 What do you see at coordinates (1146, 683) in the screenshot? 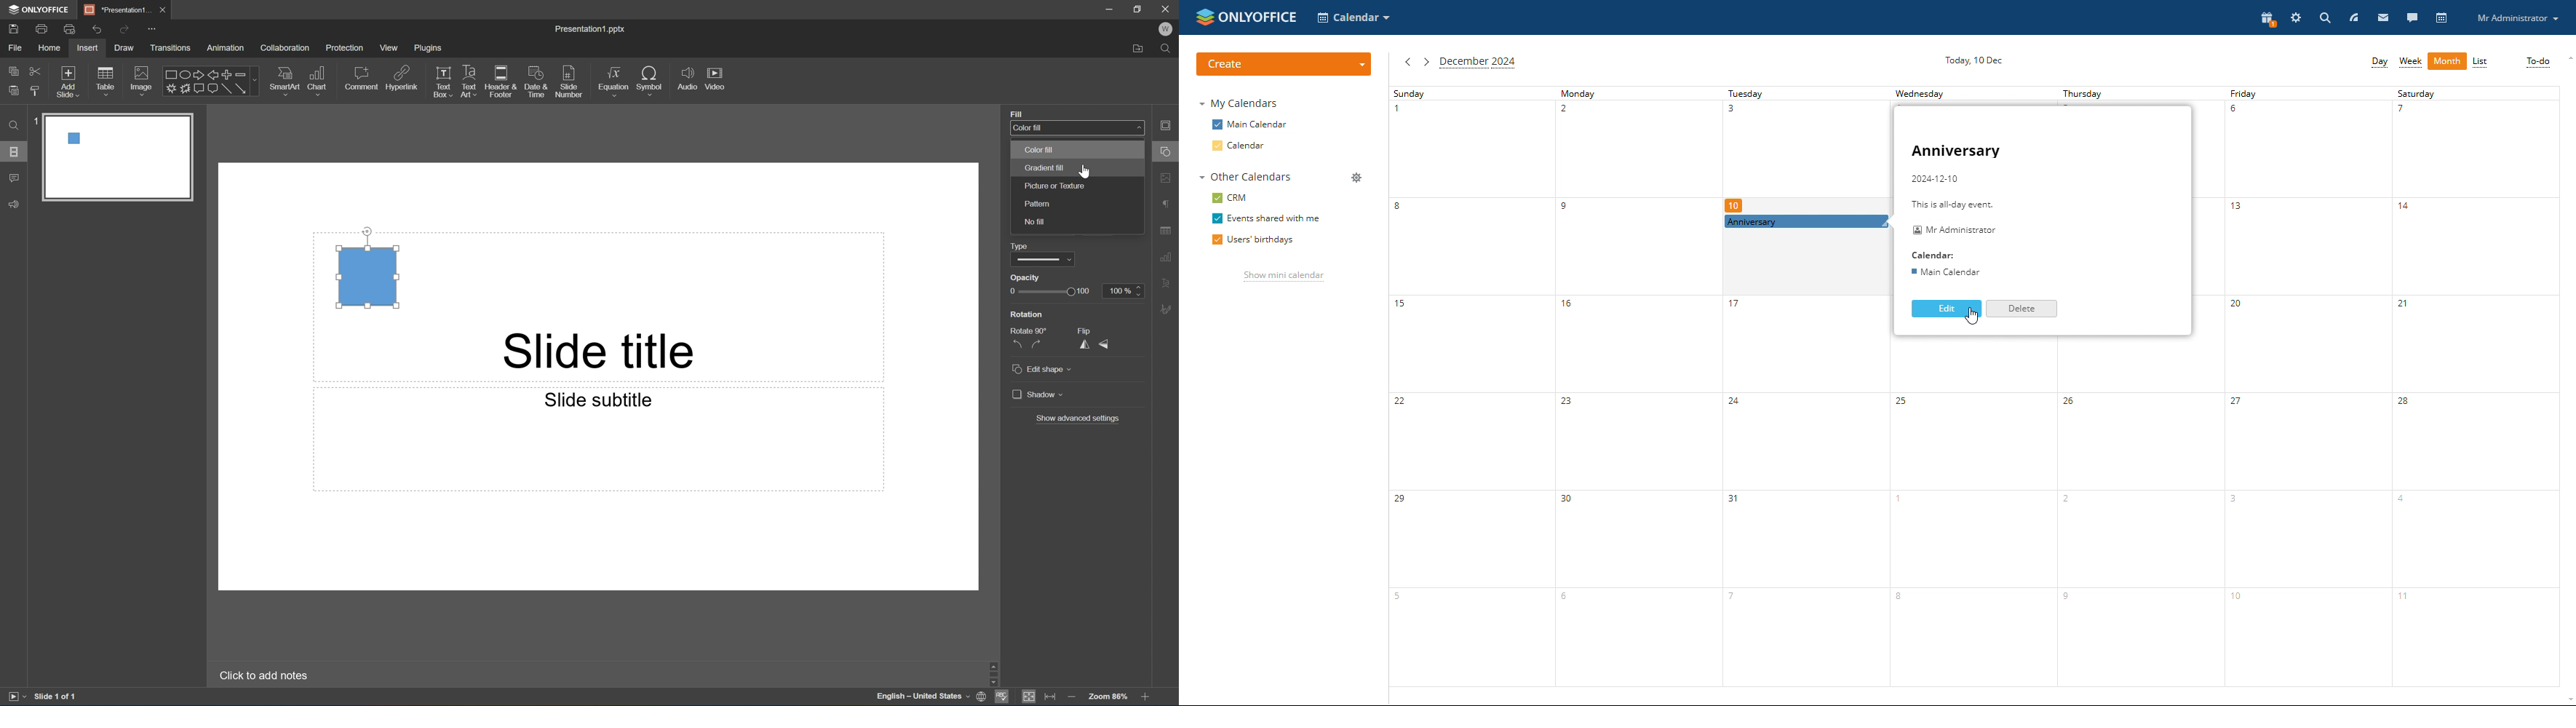
I see `Scroll Down` at bounding box center [1146, 683].